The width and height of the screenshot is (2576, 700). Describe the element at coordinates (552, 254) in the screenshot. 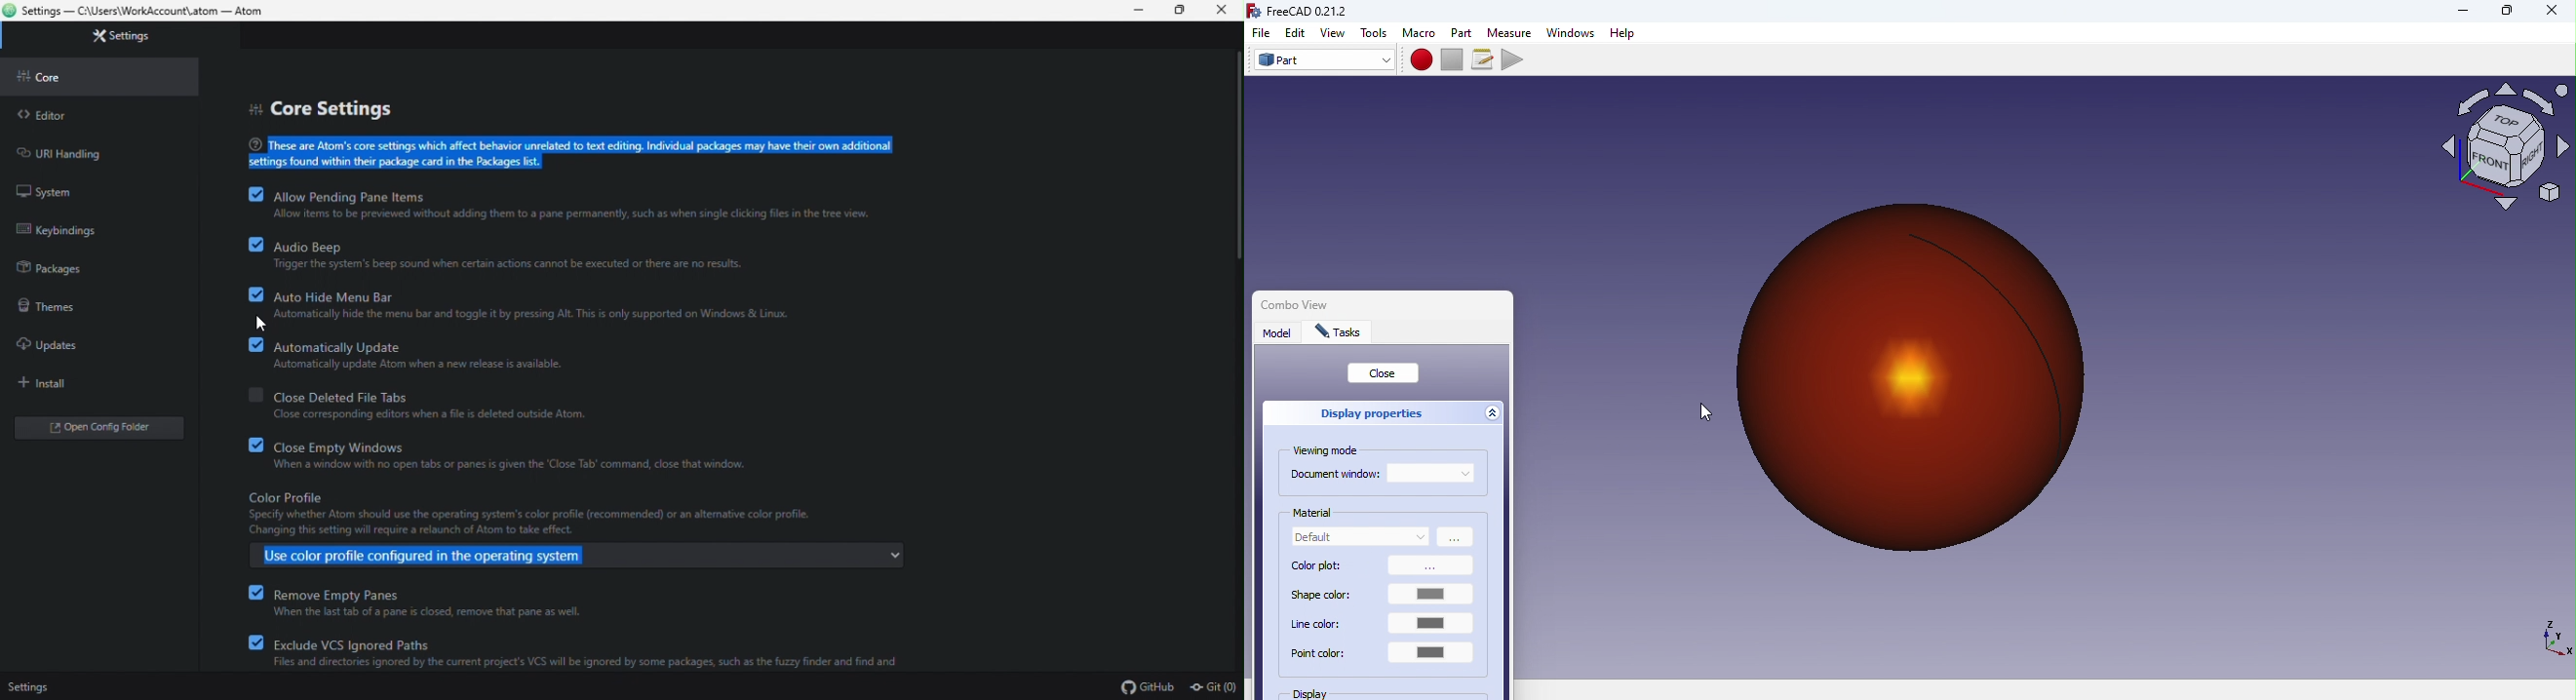

I see `Audio Beep
Tigger the system's beep sound when certain actions cannot be executed or there are no results.` at that location.